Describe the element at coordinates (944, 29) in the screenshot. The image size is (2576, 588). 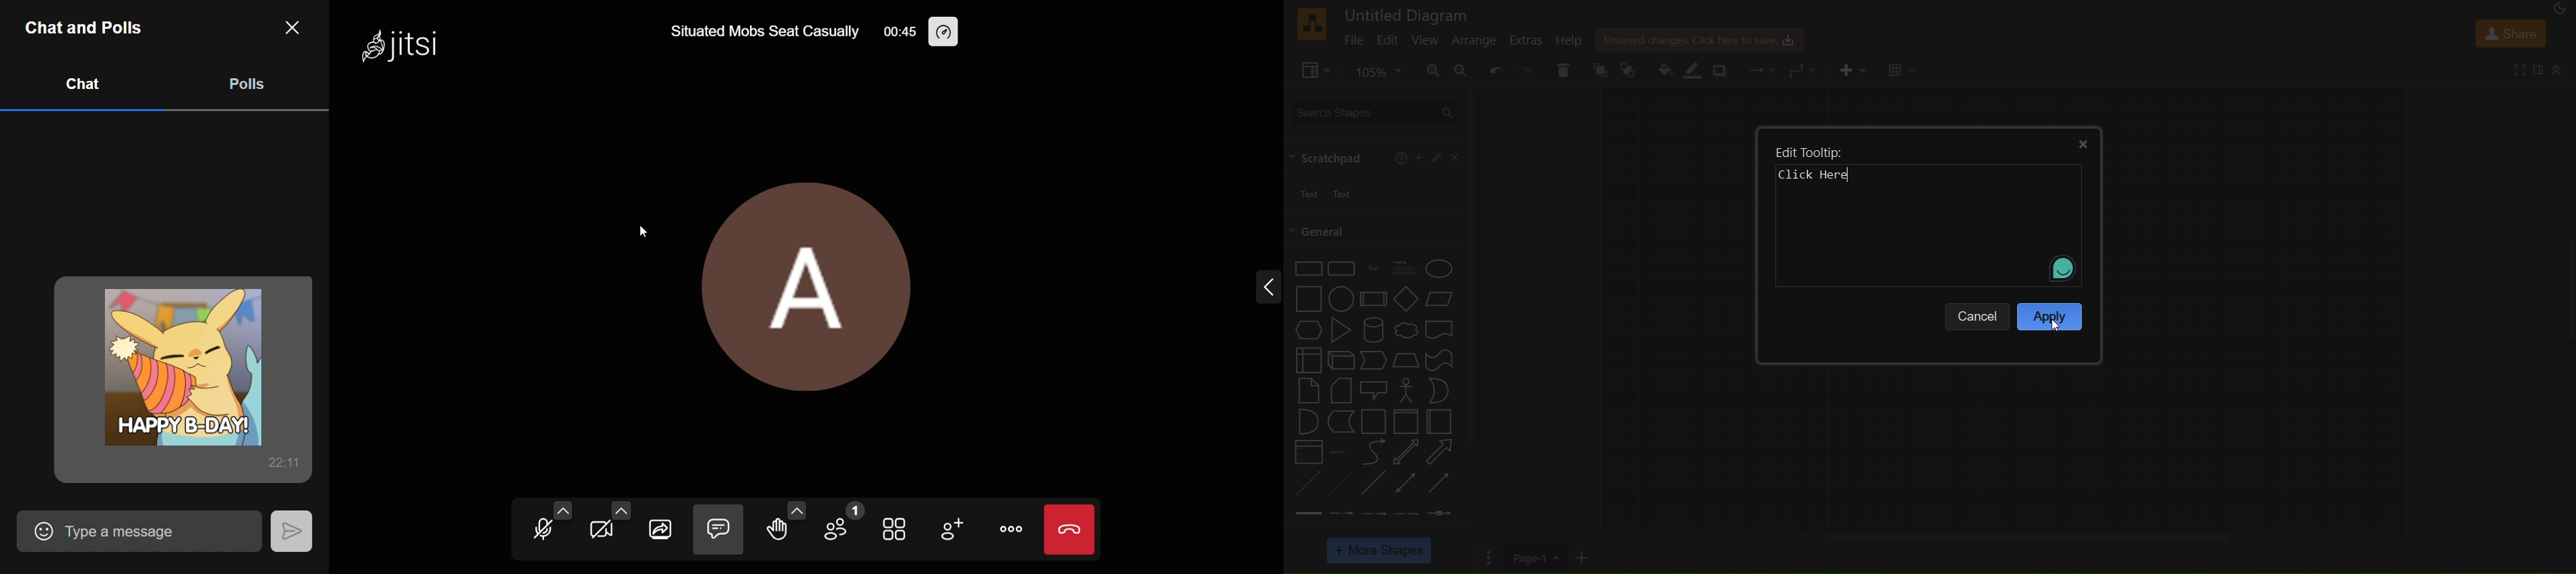
I see `performance setting` at that location.